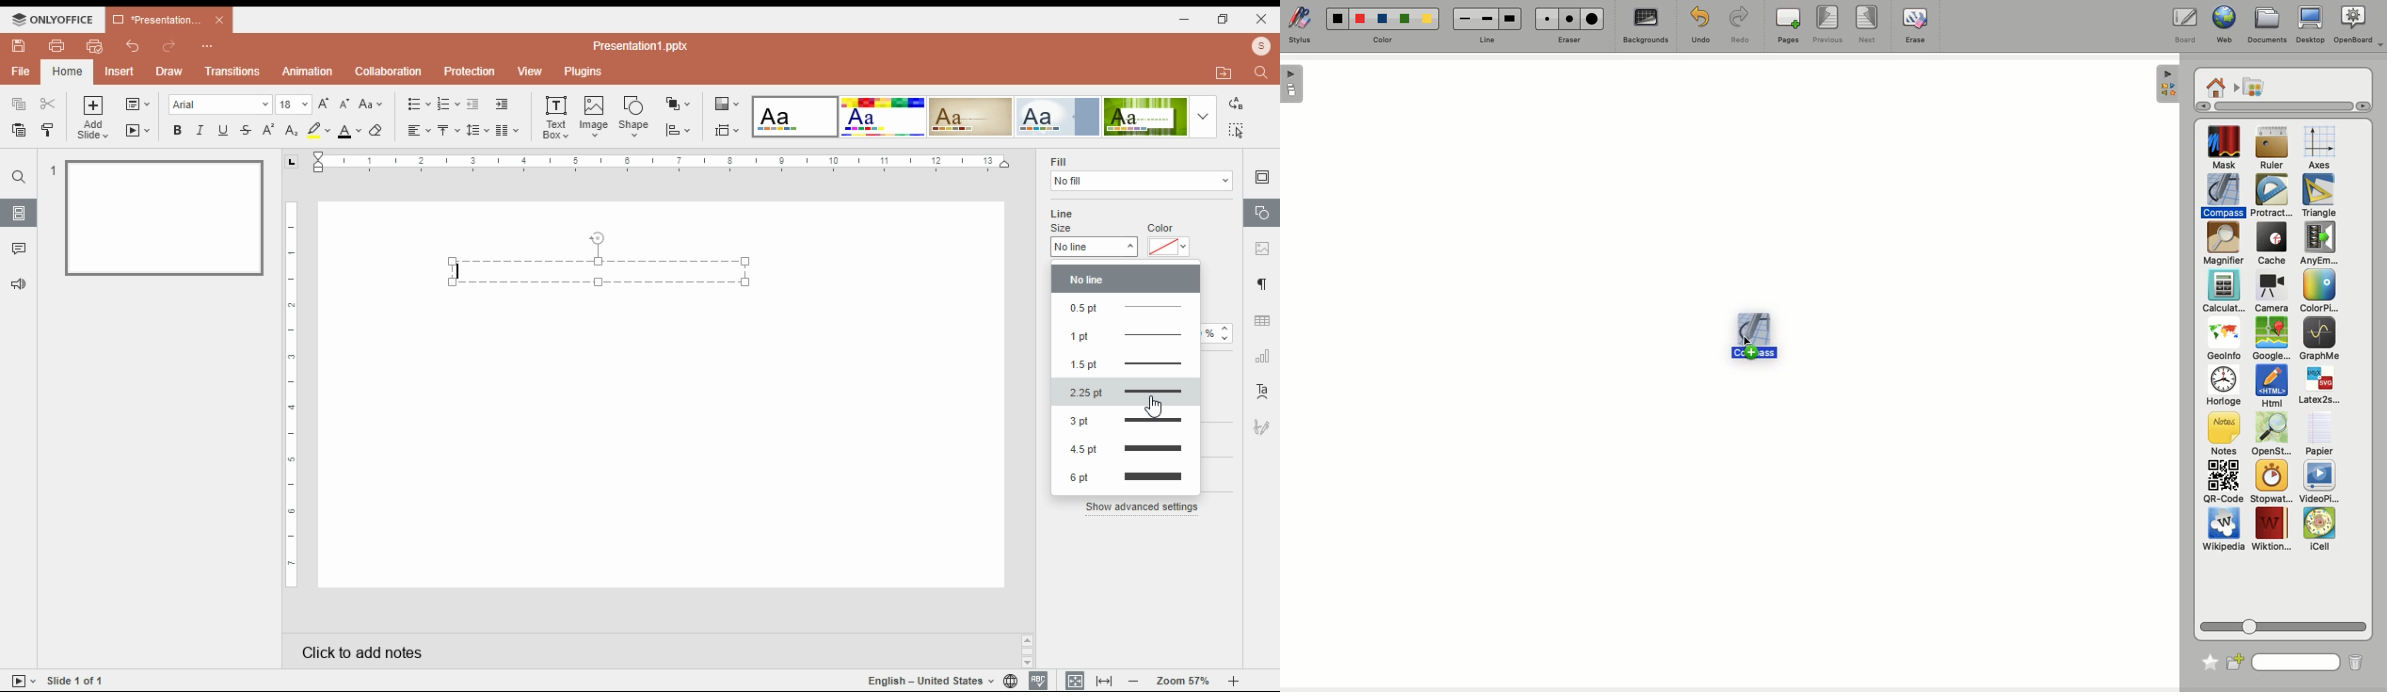  Describe the element at coordinates (317, 129) in the screenshot. I see `highlight color` at that location.